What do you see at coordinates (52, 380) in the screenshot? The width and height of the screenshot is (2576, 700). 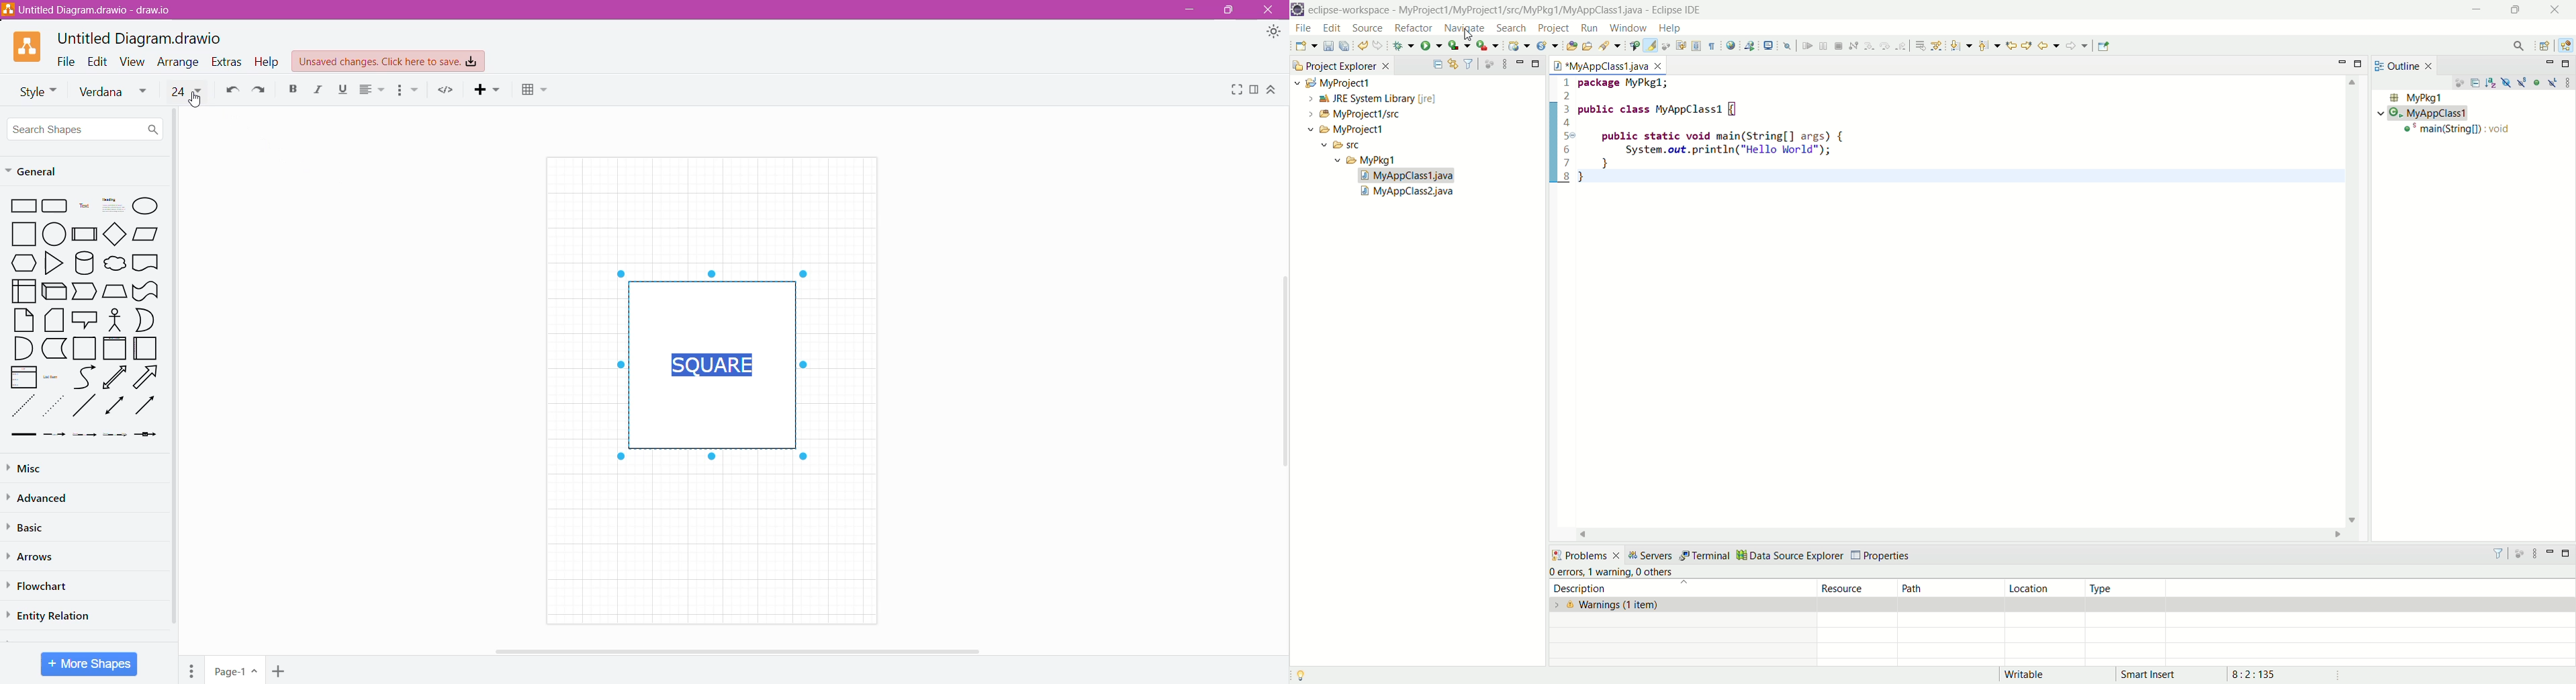 I see `List Item` at bounding box center [52, 380].